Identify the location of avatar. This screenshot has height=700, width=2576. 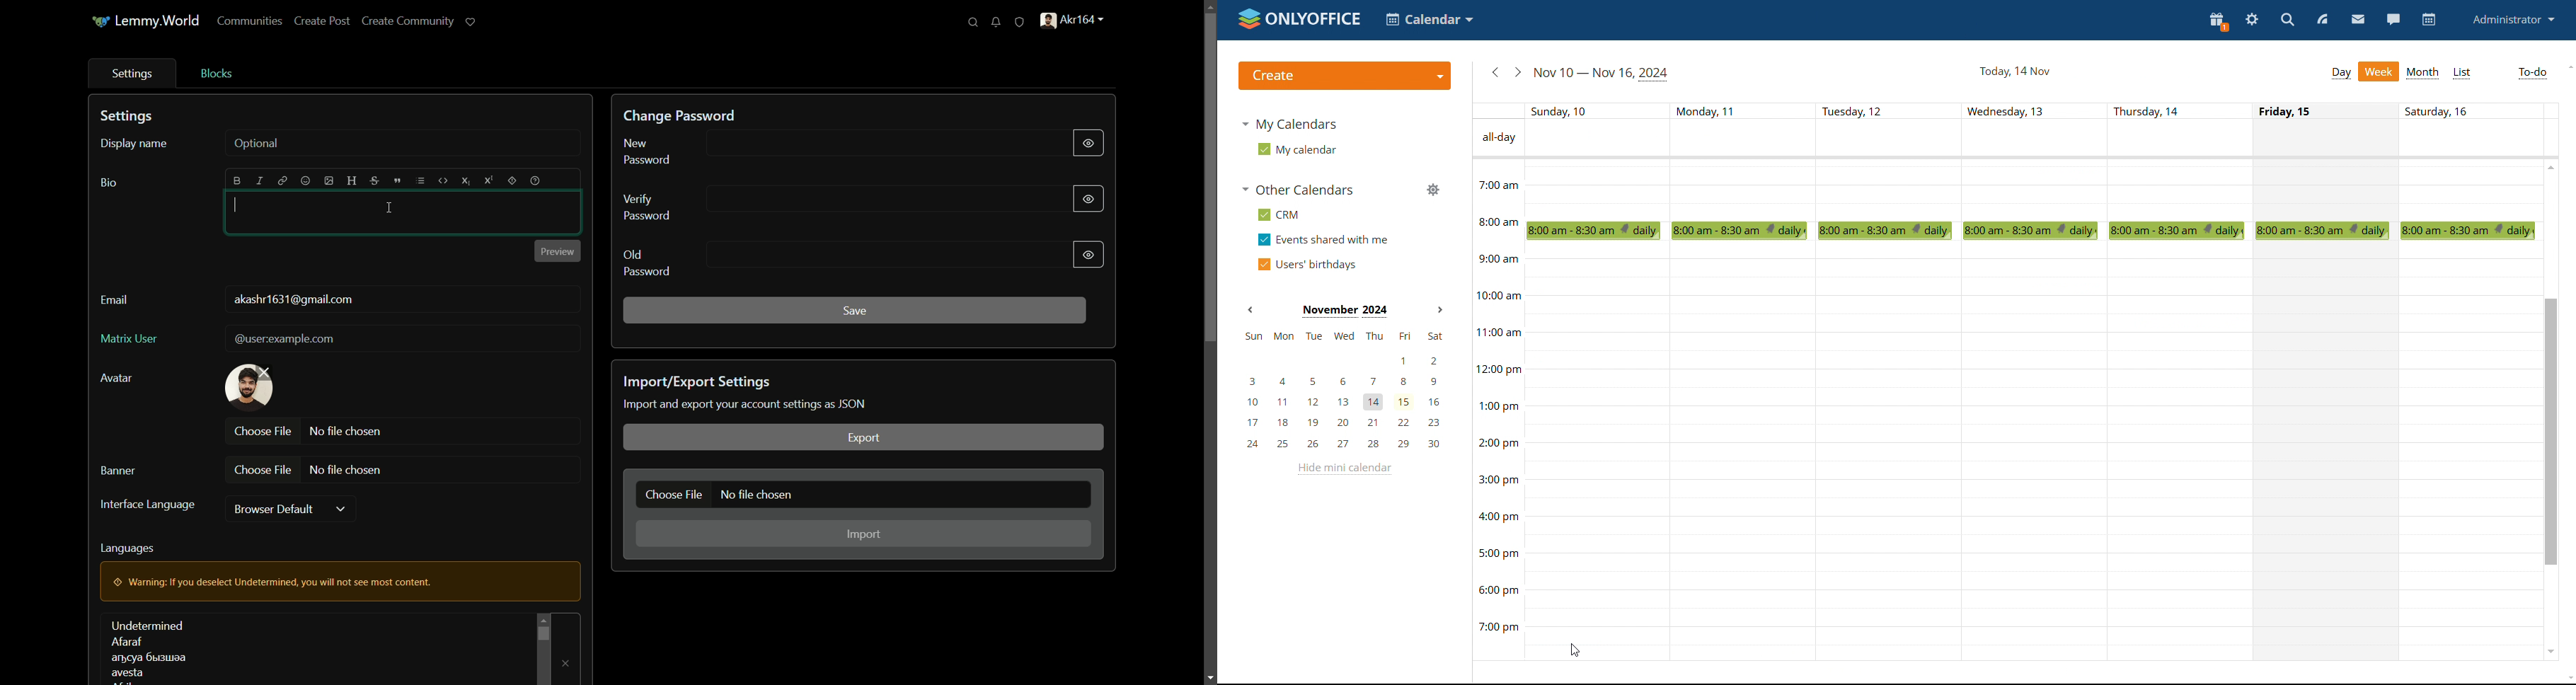
(115, 378).